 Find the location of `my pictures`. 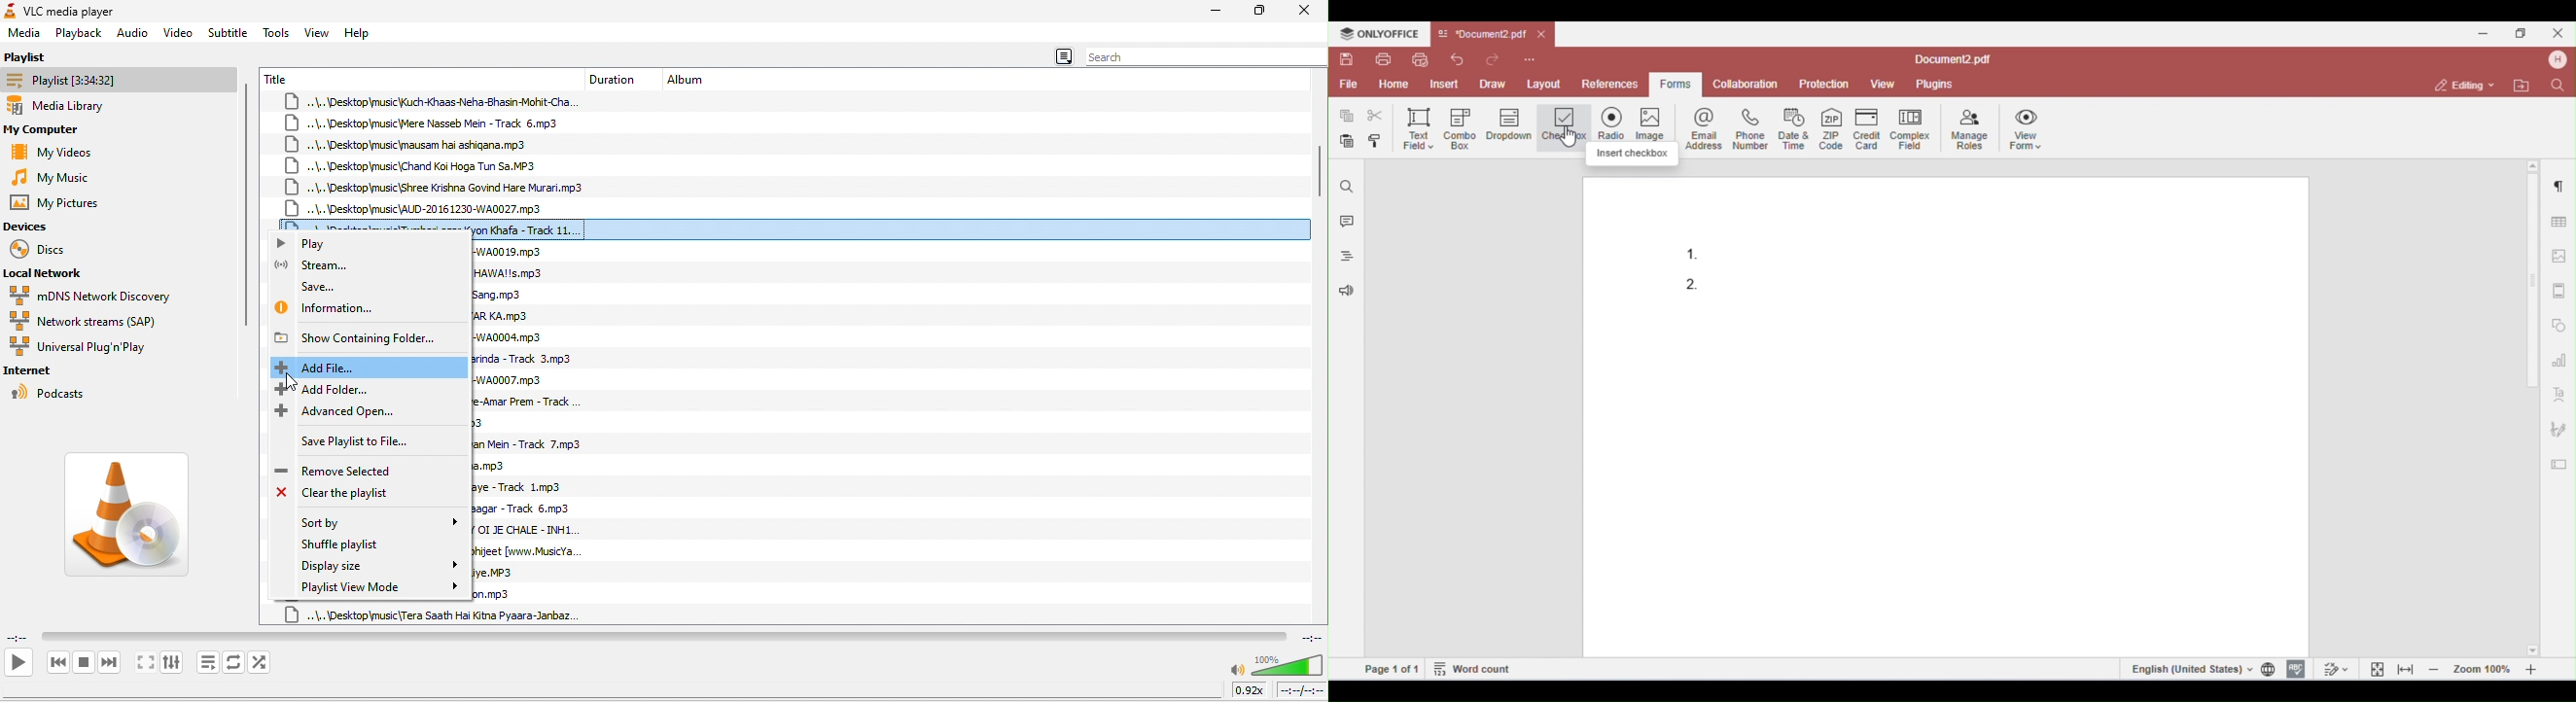

my pictures is located at coordinates (67, 204).